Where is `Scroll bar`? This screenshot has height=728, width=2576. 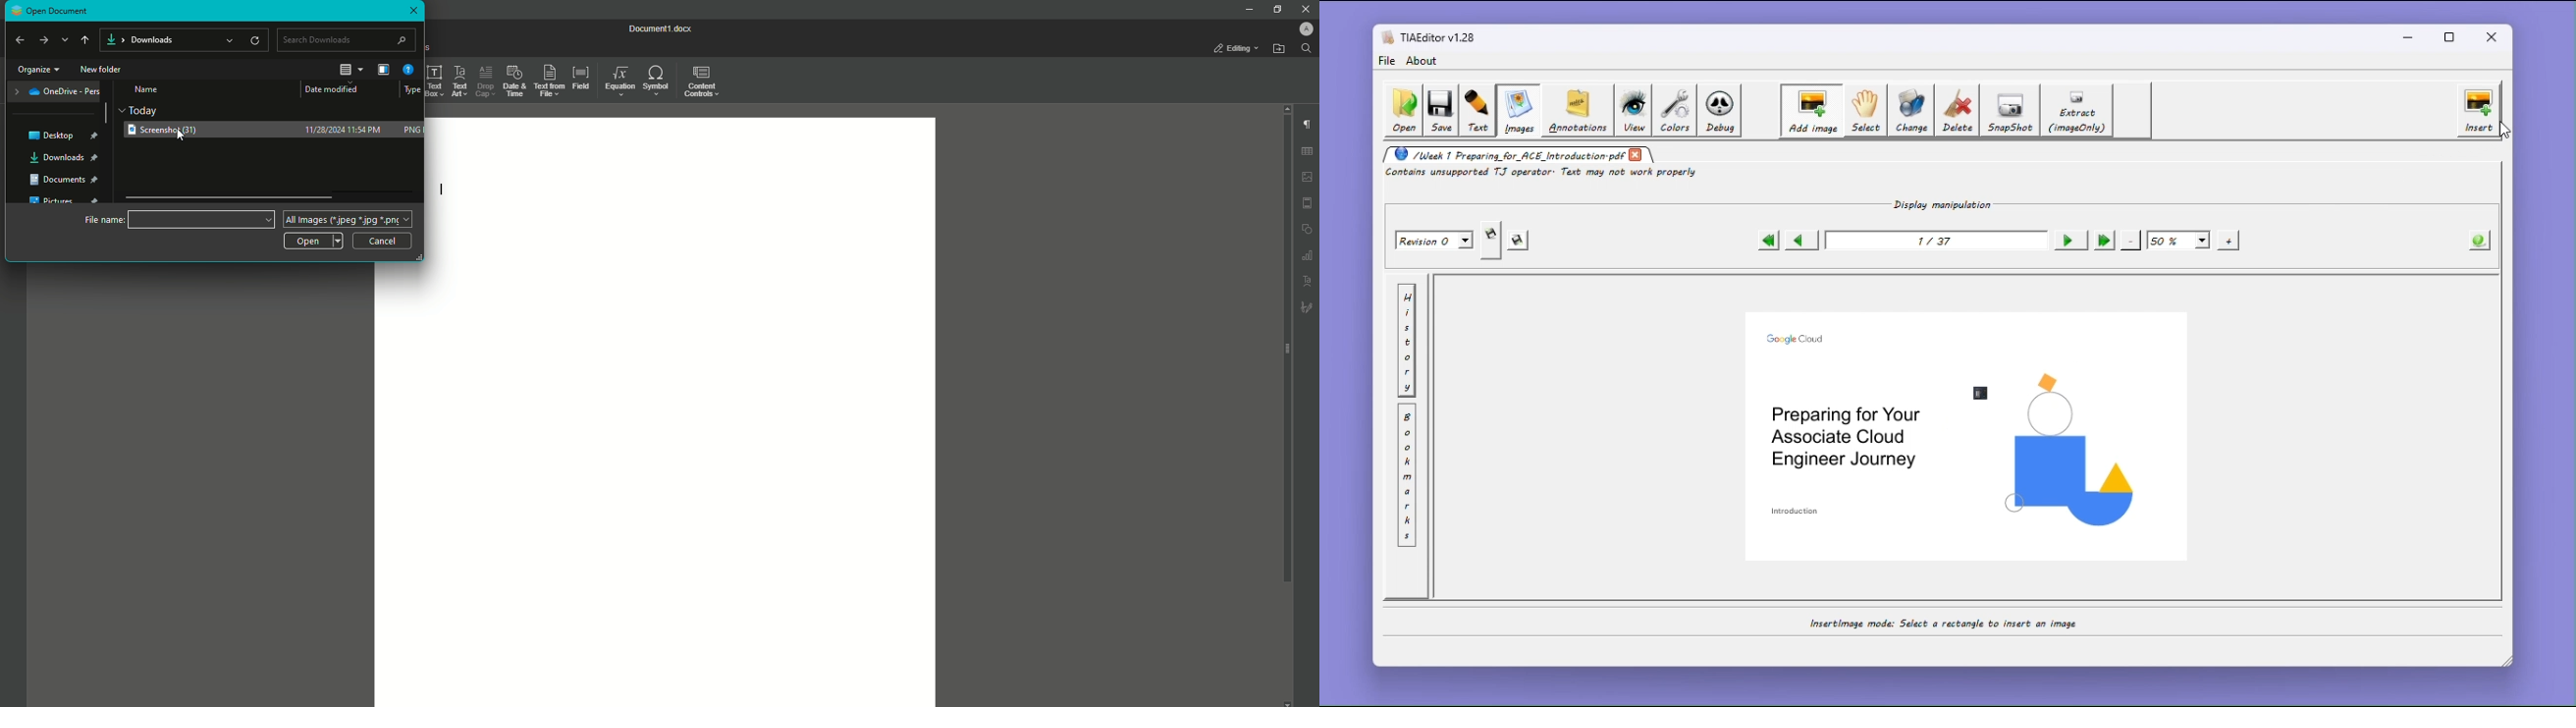 Scroll bar is located at coordinates (1286, 349).